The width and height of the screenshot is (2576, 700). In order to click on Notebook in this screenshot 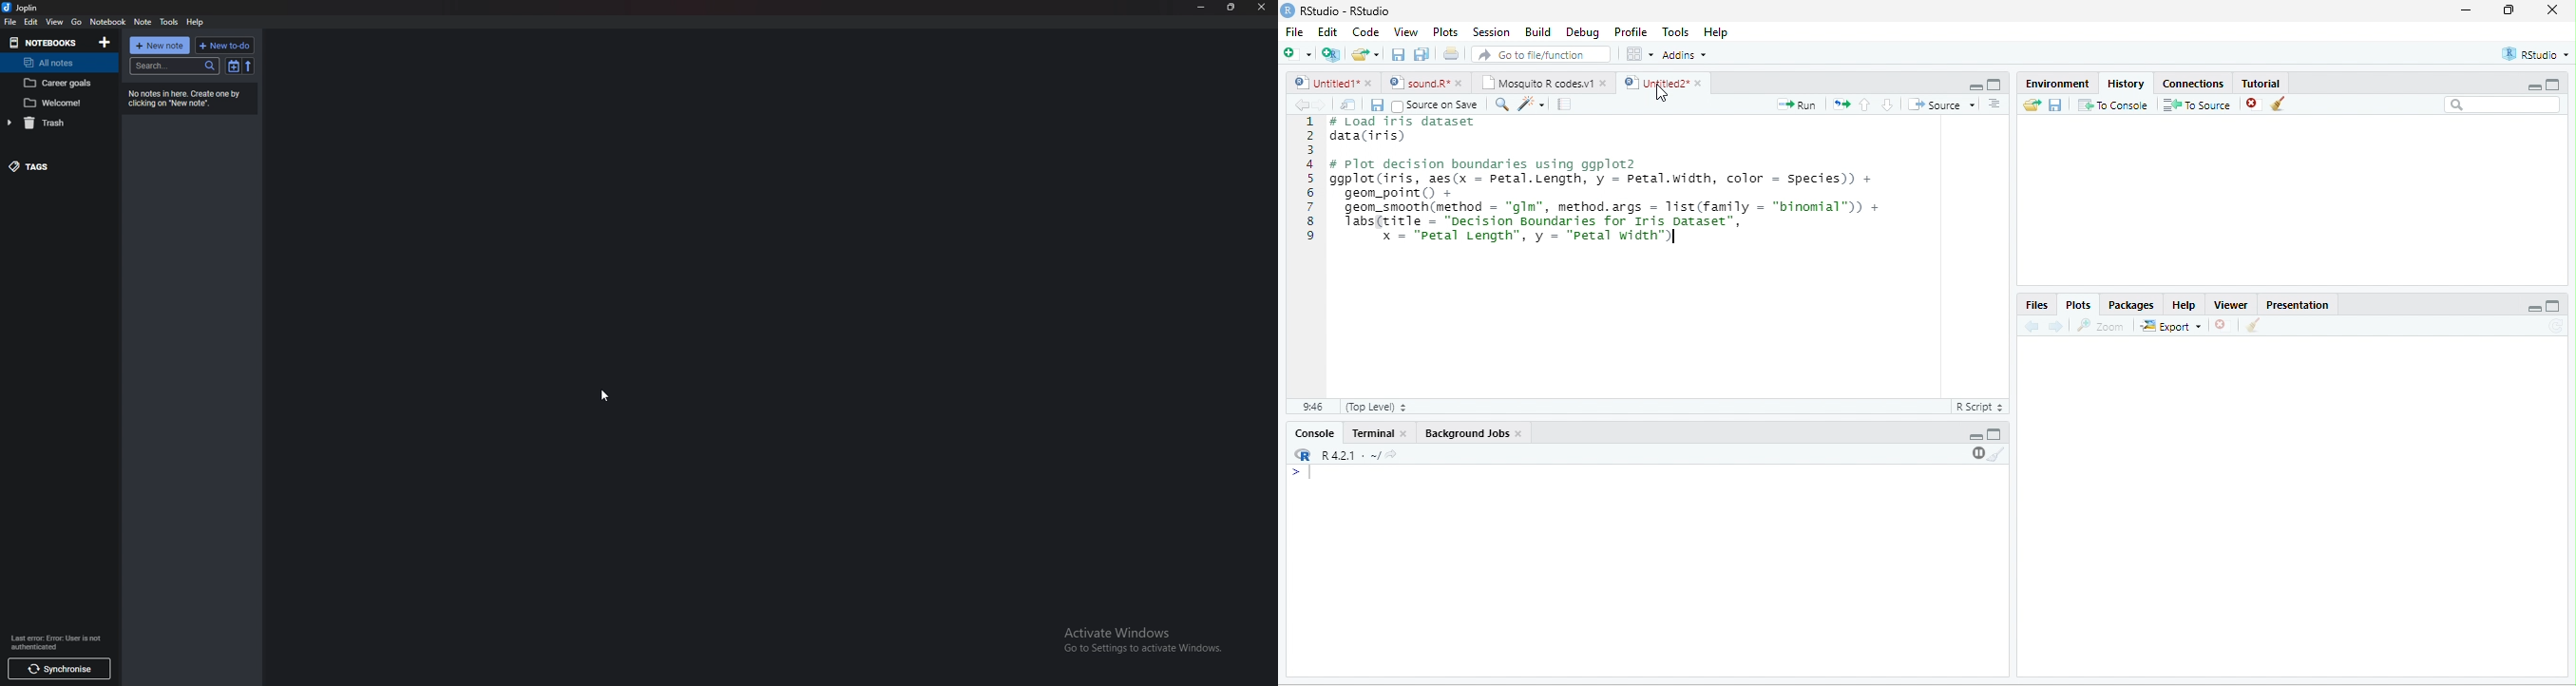, I will do `click(108, 22)`.